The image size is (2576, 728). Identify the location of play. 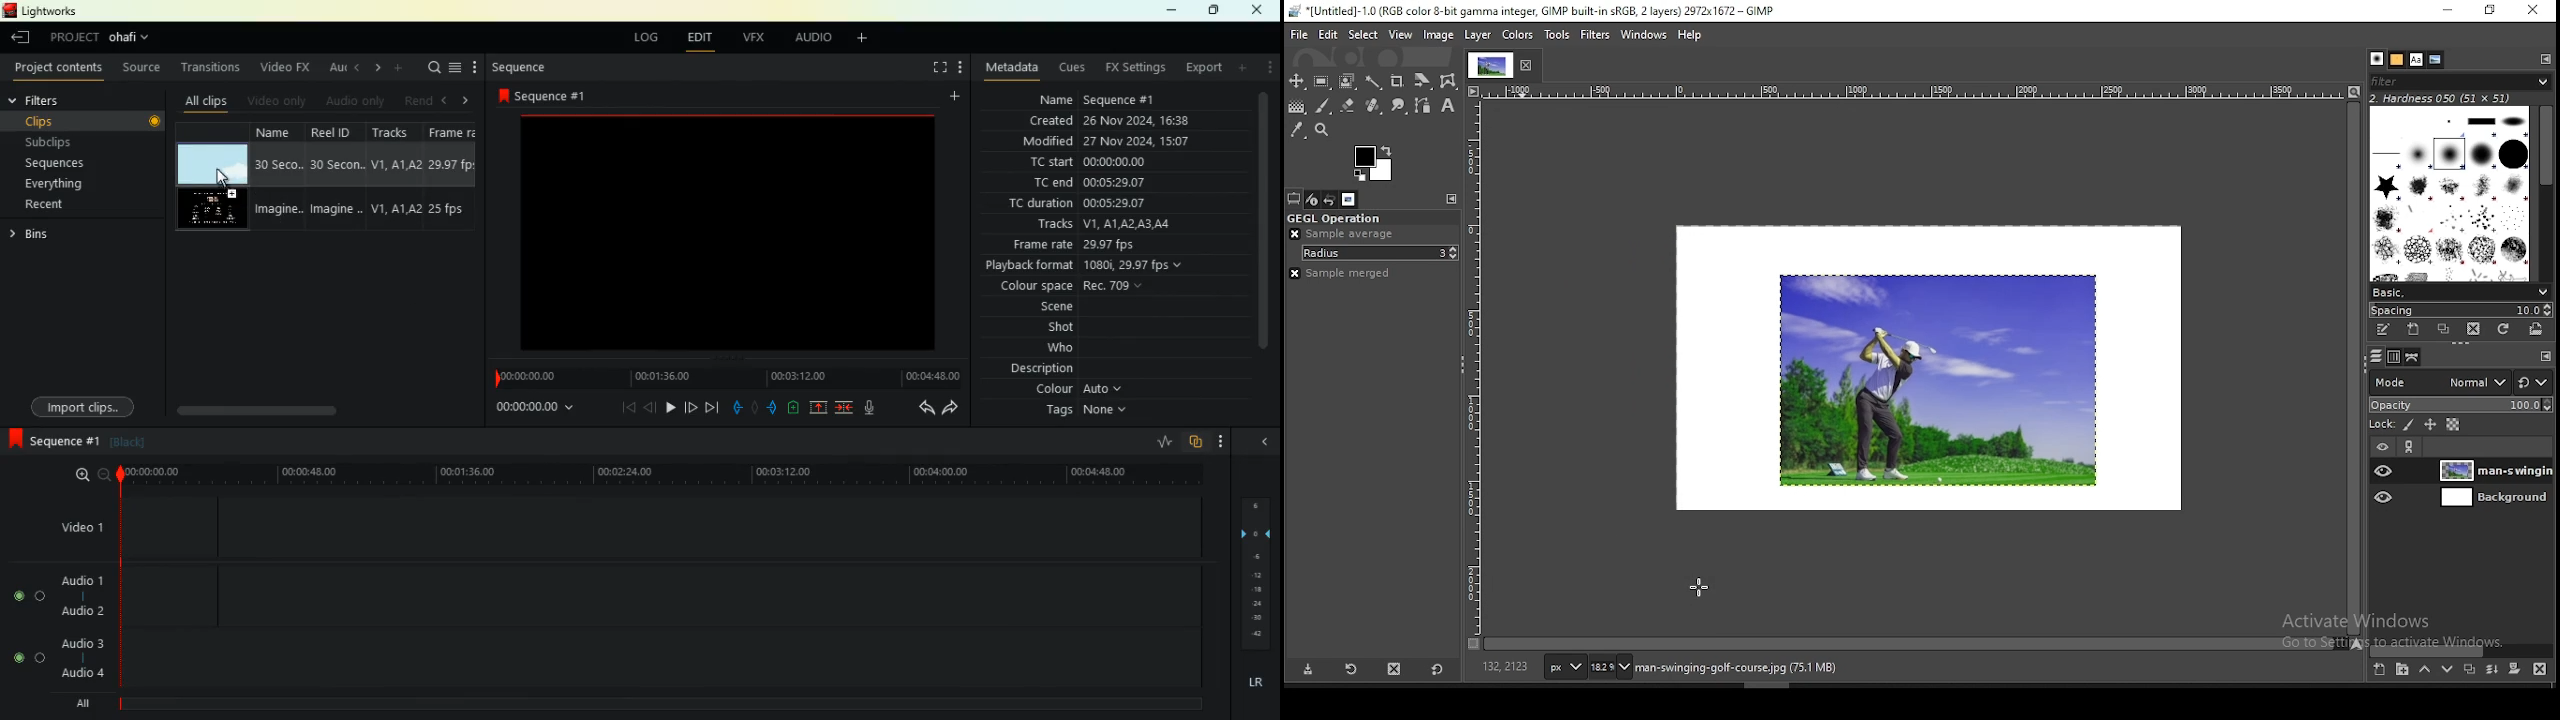
(669, 410).